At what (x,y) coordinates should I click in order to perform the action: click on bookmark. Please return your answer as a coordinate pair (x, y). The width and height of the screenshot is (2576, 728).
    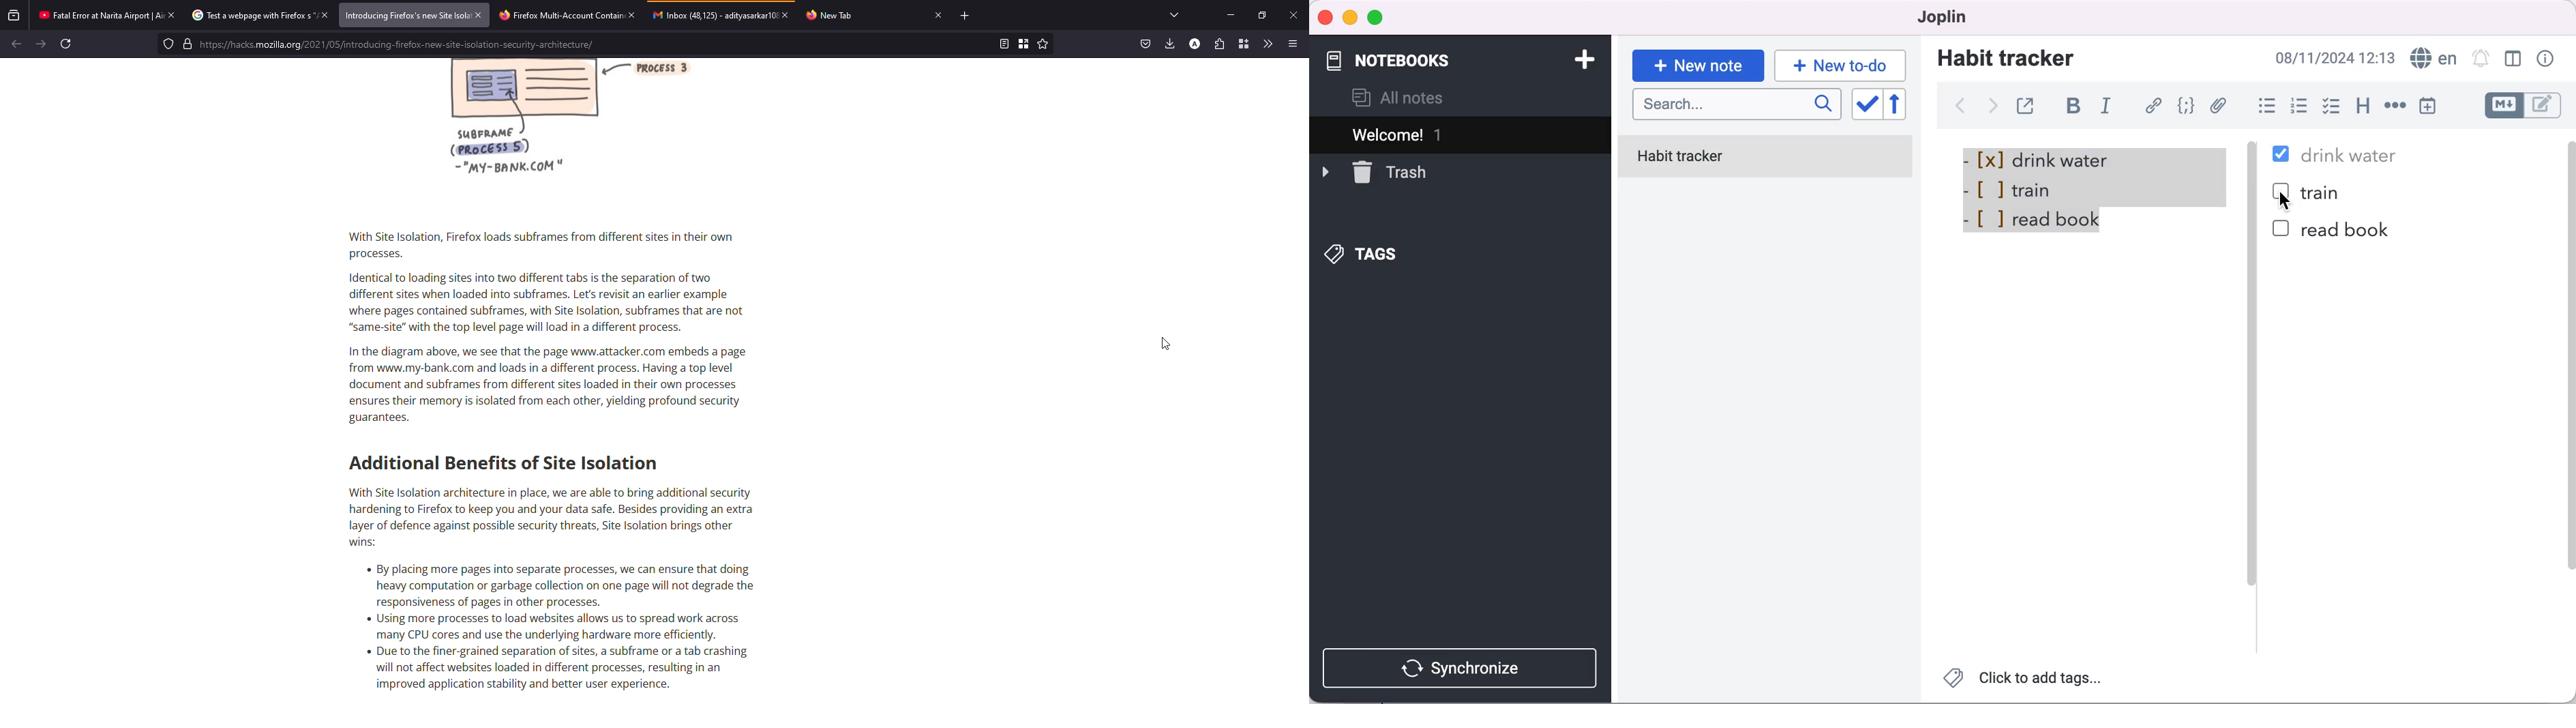
    Looking at the image, I should click on (1023, 43).